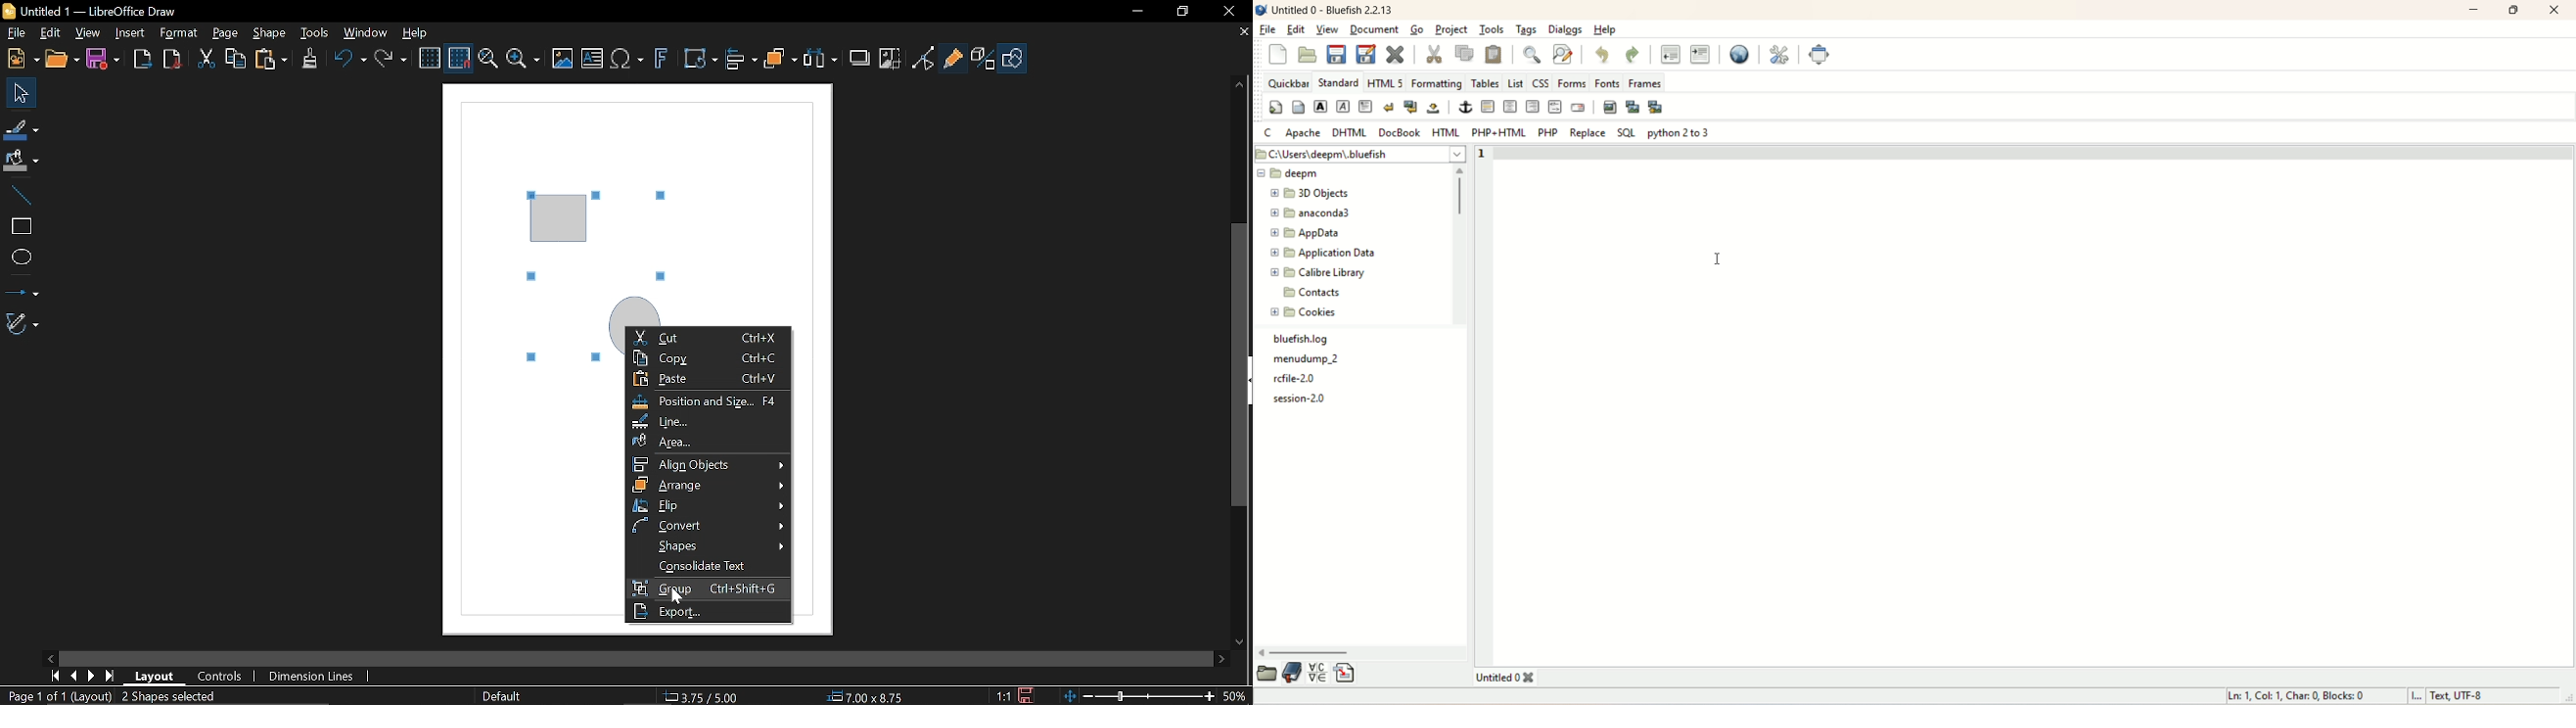 This screenshot has width=2576, height=728. What do you see at coordinates (49, 33) in the screenshot?
I see `Edit` at bounding box center [49, 33].